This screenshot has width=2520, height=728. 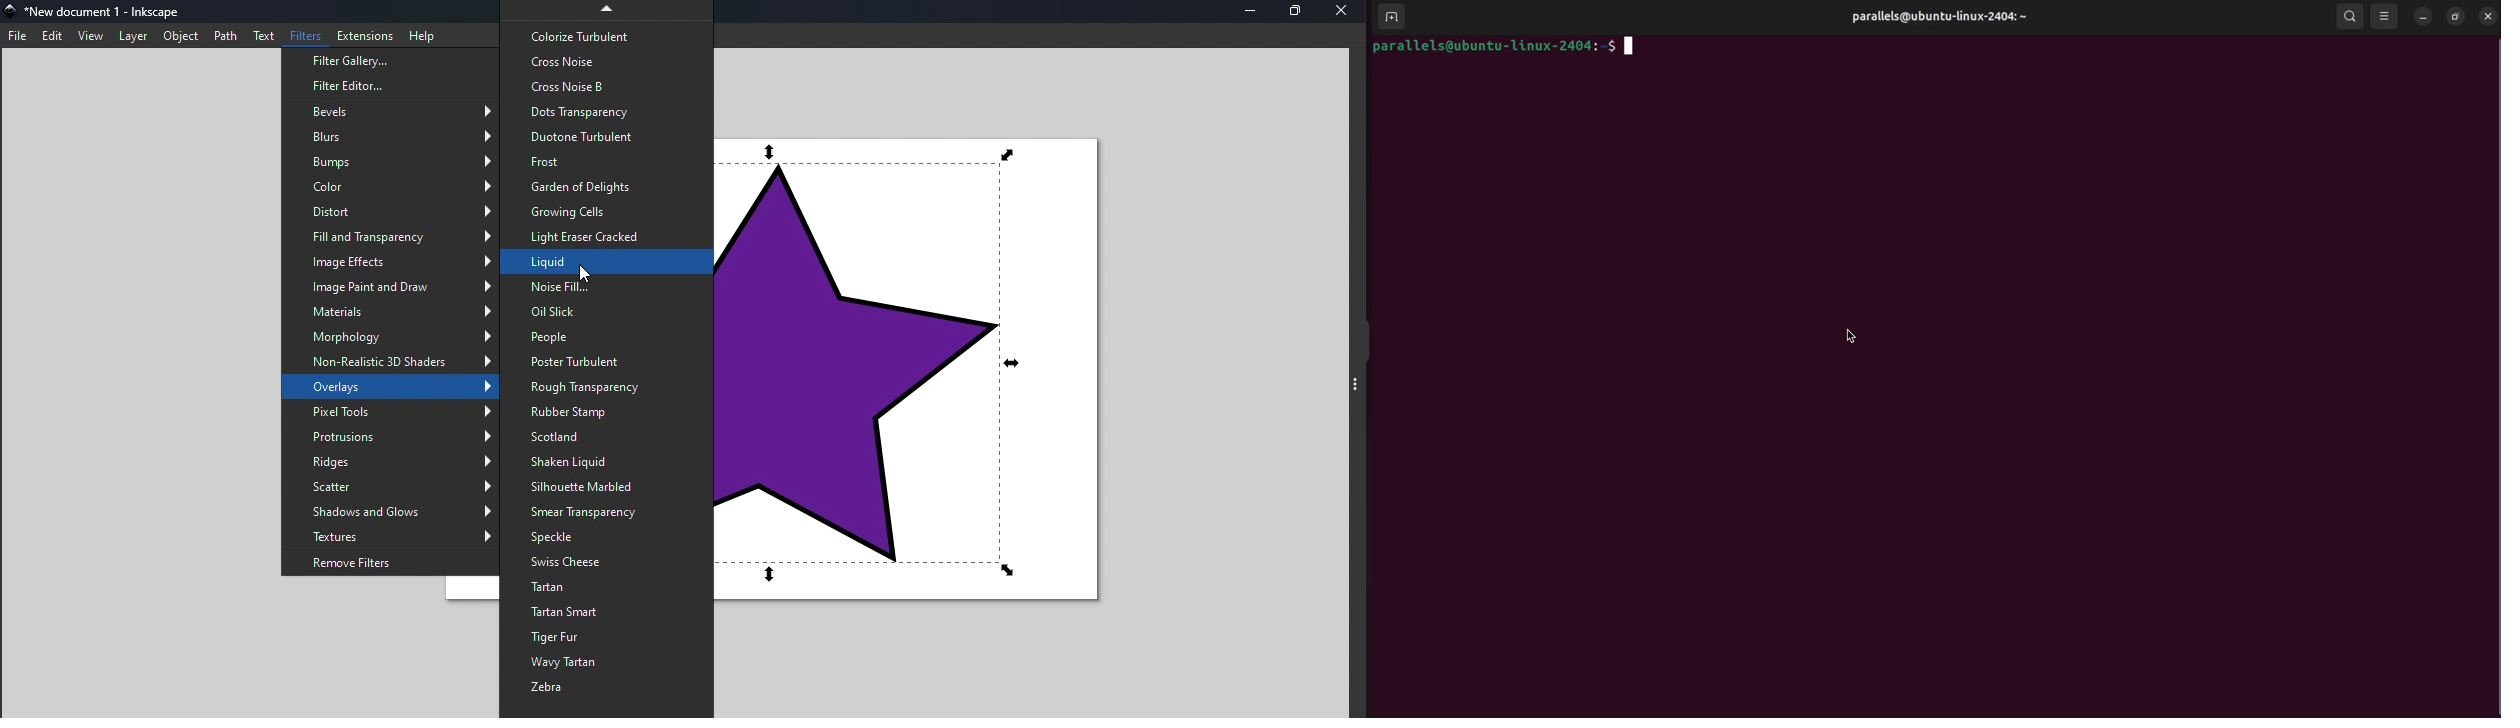 I want to click on Maximize, so click(x=1300, y=14).